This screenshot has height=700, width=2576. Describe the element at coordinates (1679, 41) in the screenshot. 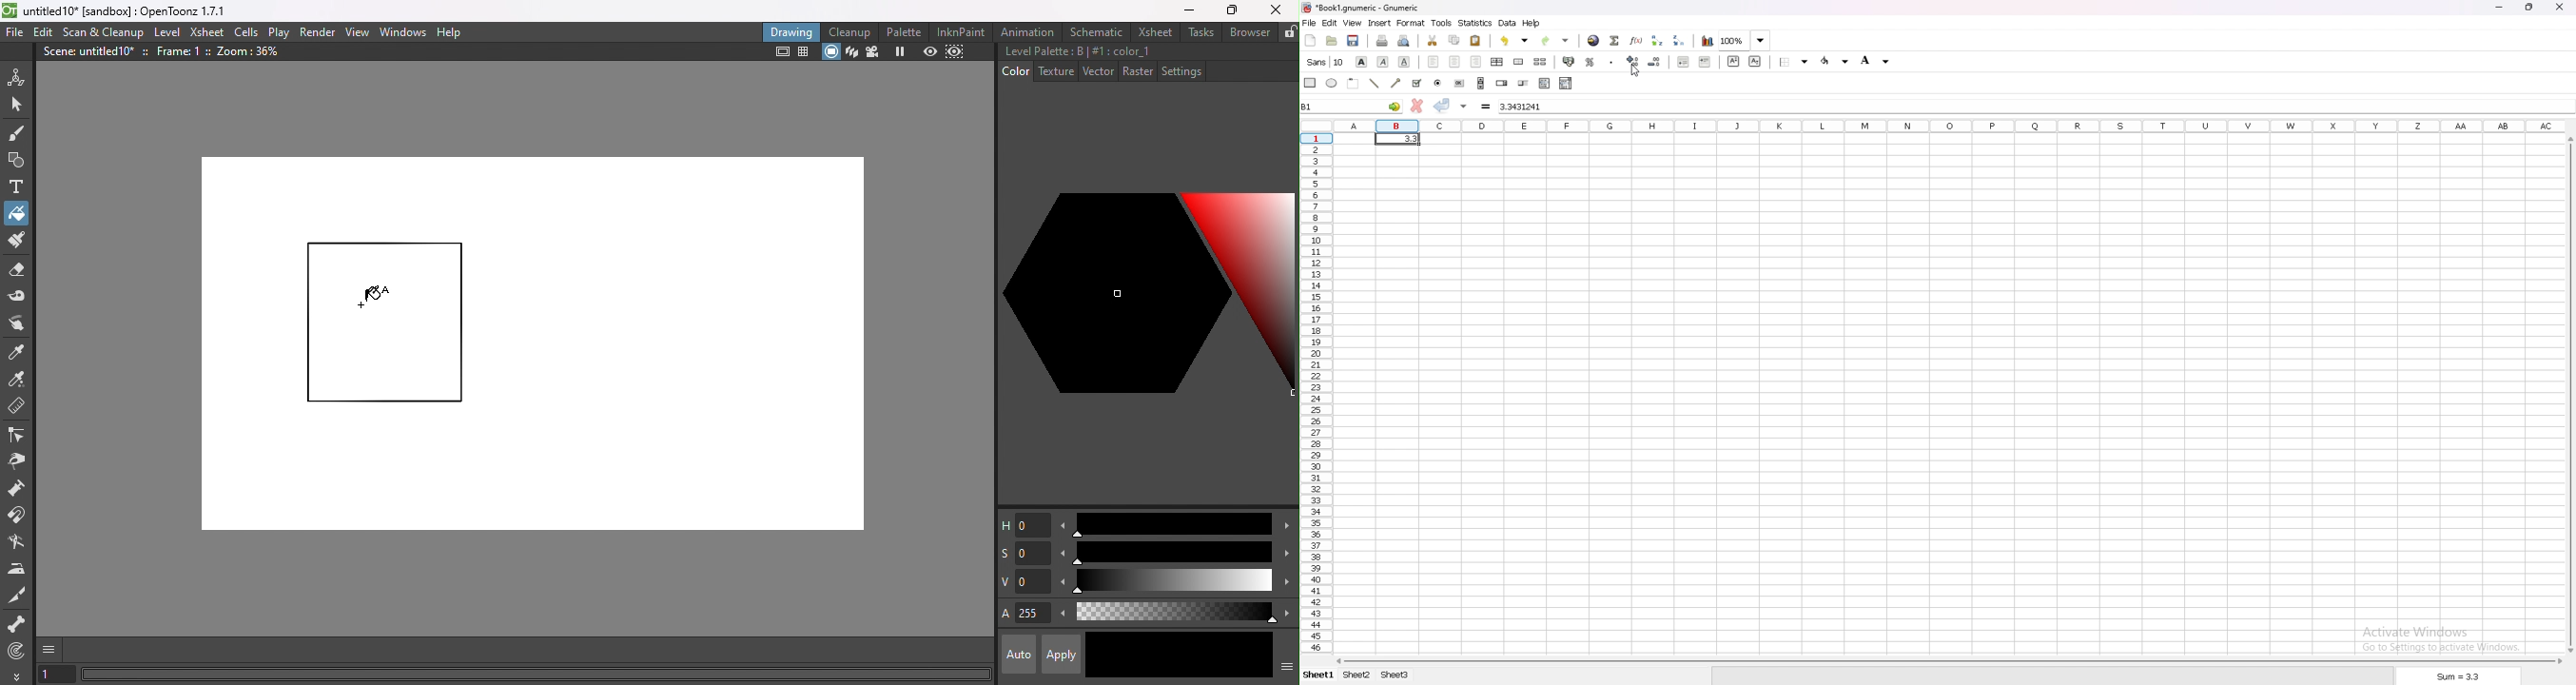

I see `sort descending` at that location.